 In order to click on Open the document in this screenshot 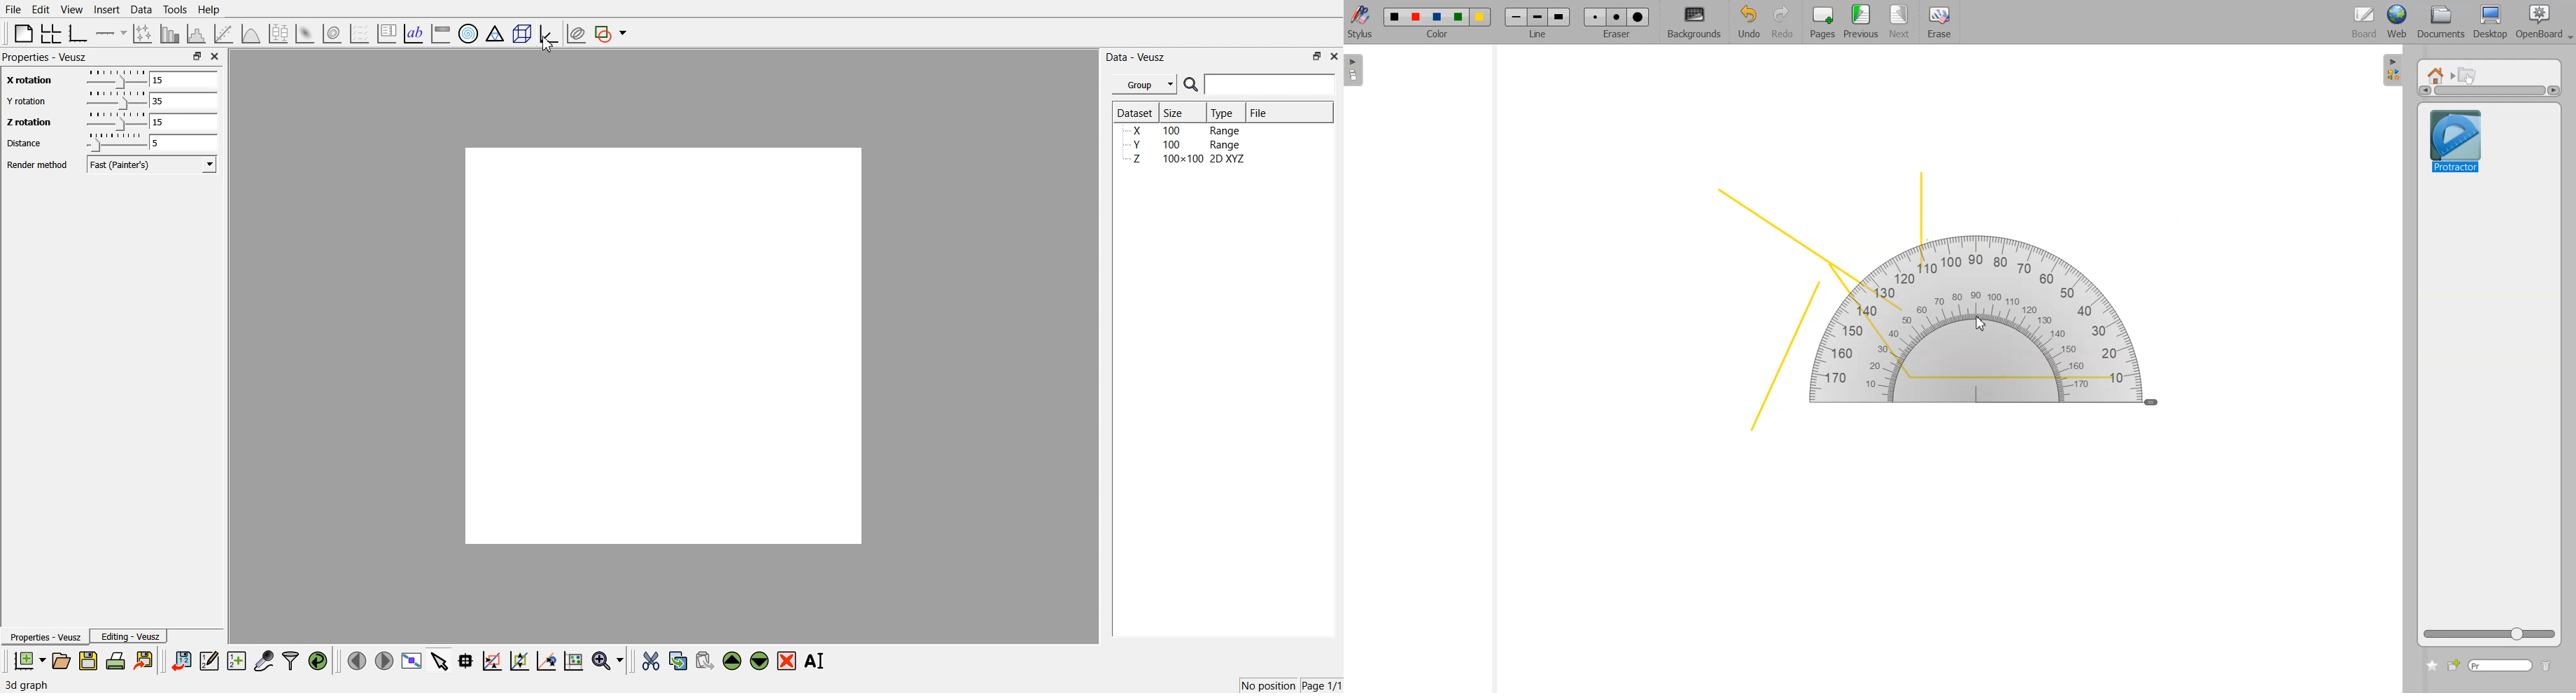, I will do `click(60, 661)`.